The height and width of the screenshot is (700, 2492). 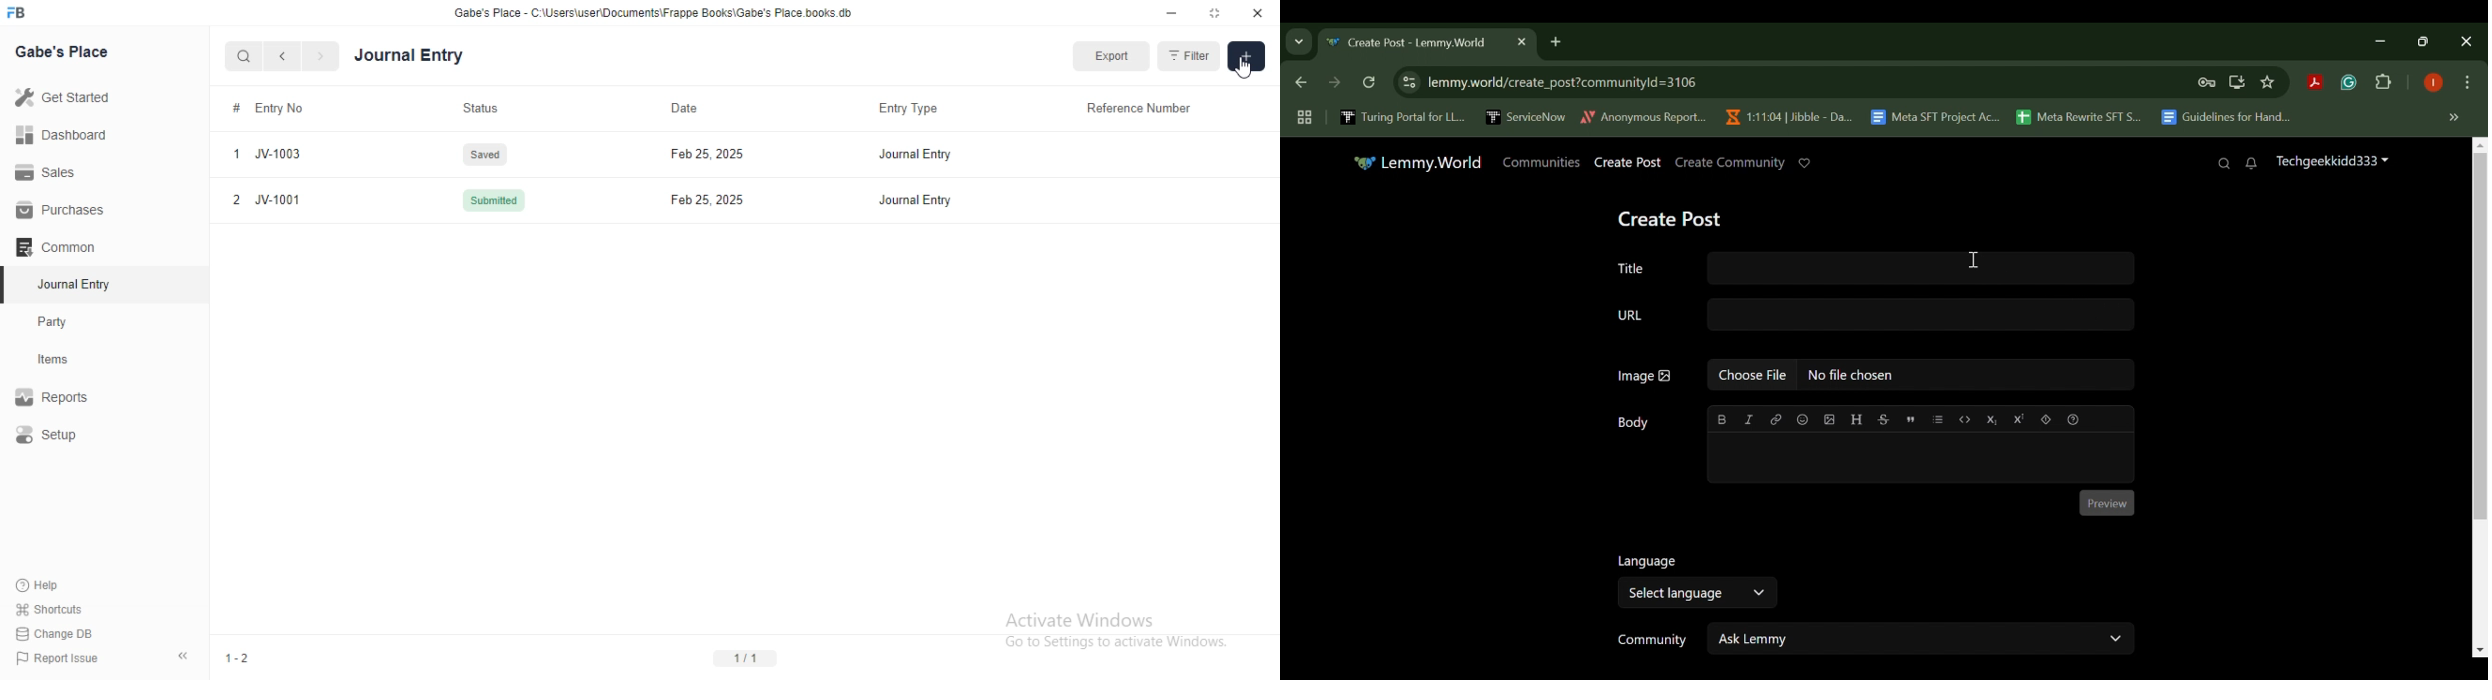 I want to click on Items, so click(x=55, y=360).